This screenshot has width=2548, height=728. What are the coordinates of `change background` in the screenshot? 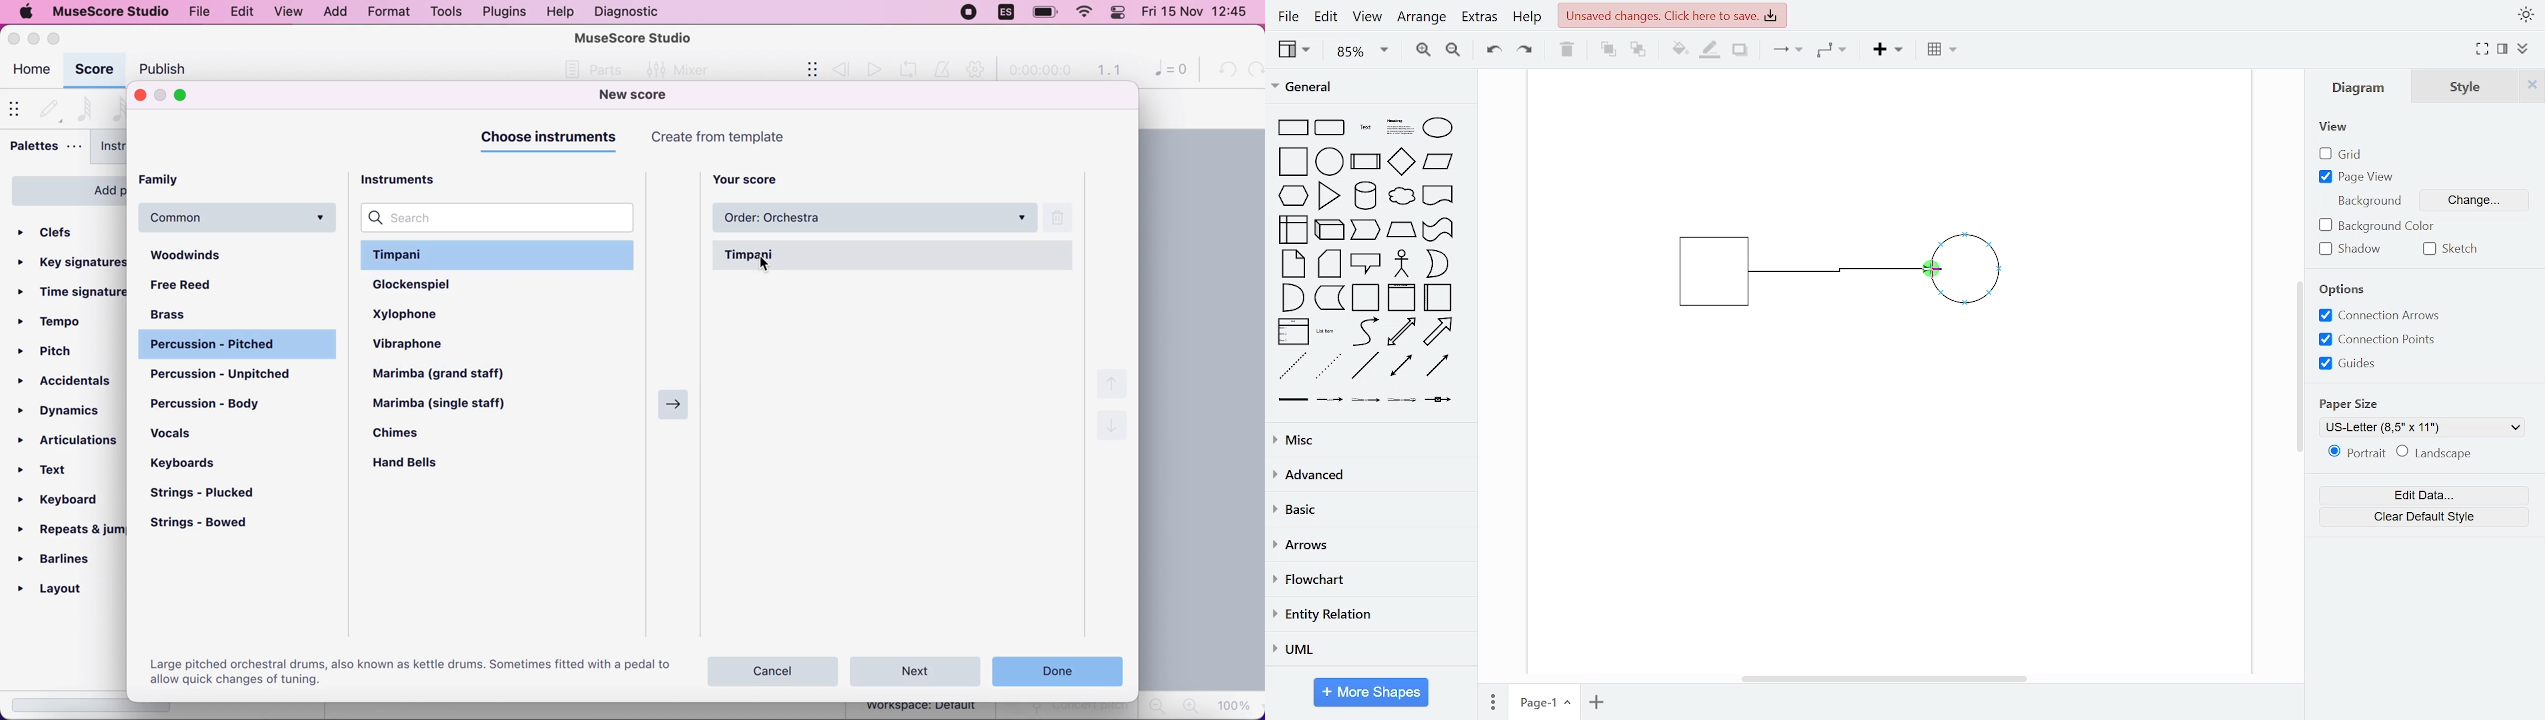 It's located at (2471, 203).